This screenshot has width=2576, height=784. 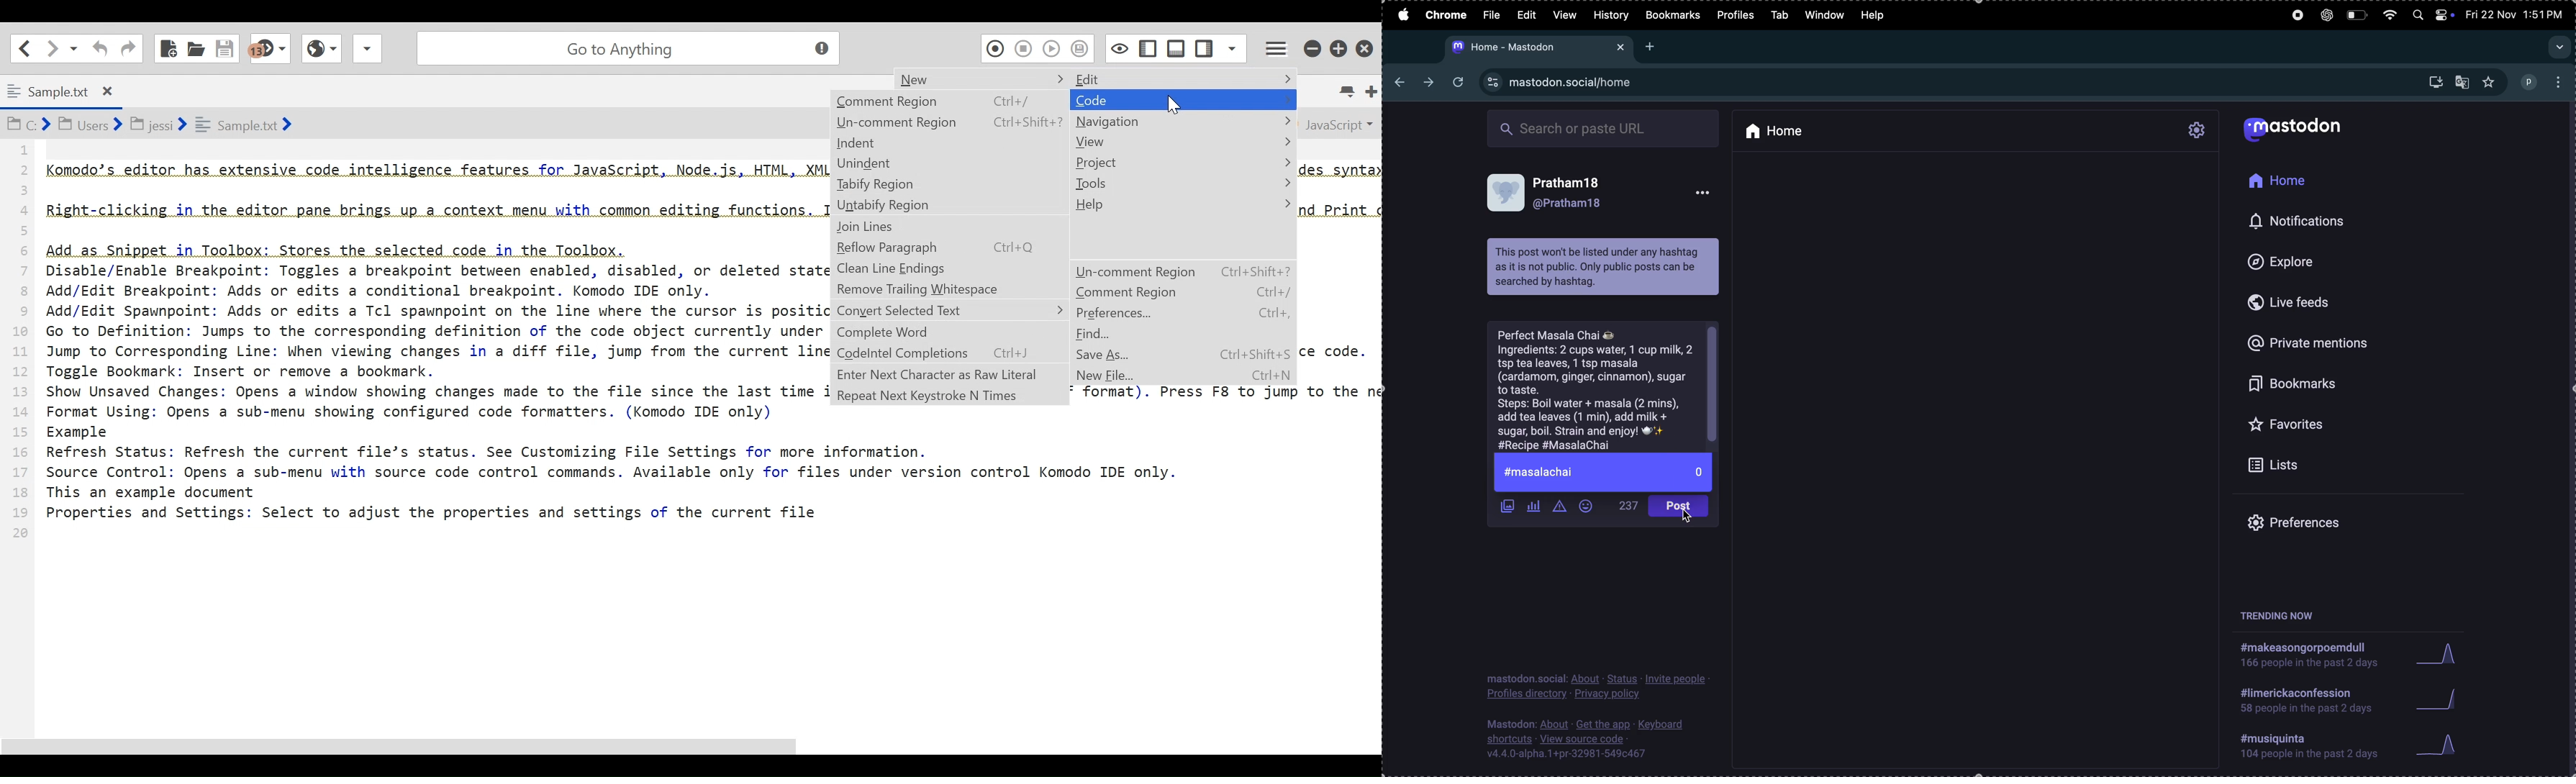 What do you see at coordinates (2317, 220) in the screenshot?
I see `notifications` at bounding box center [2317, 220].